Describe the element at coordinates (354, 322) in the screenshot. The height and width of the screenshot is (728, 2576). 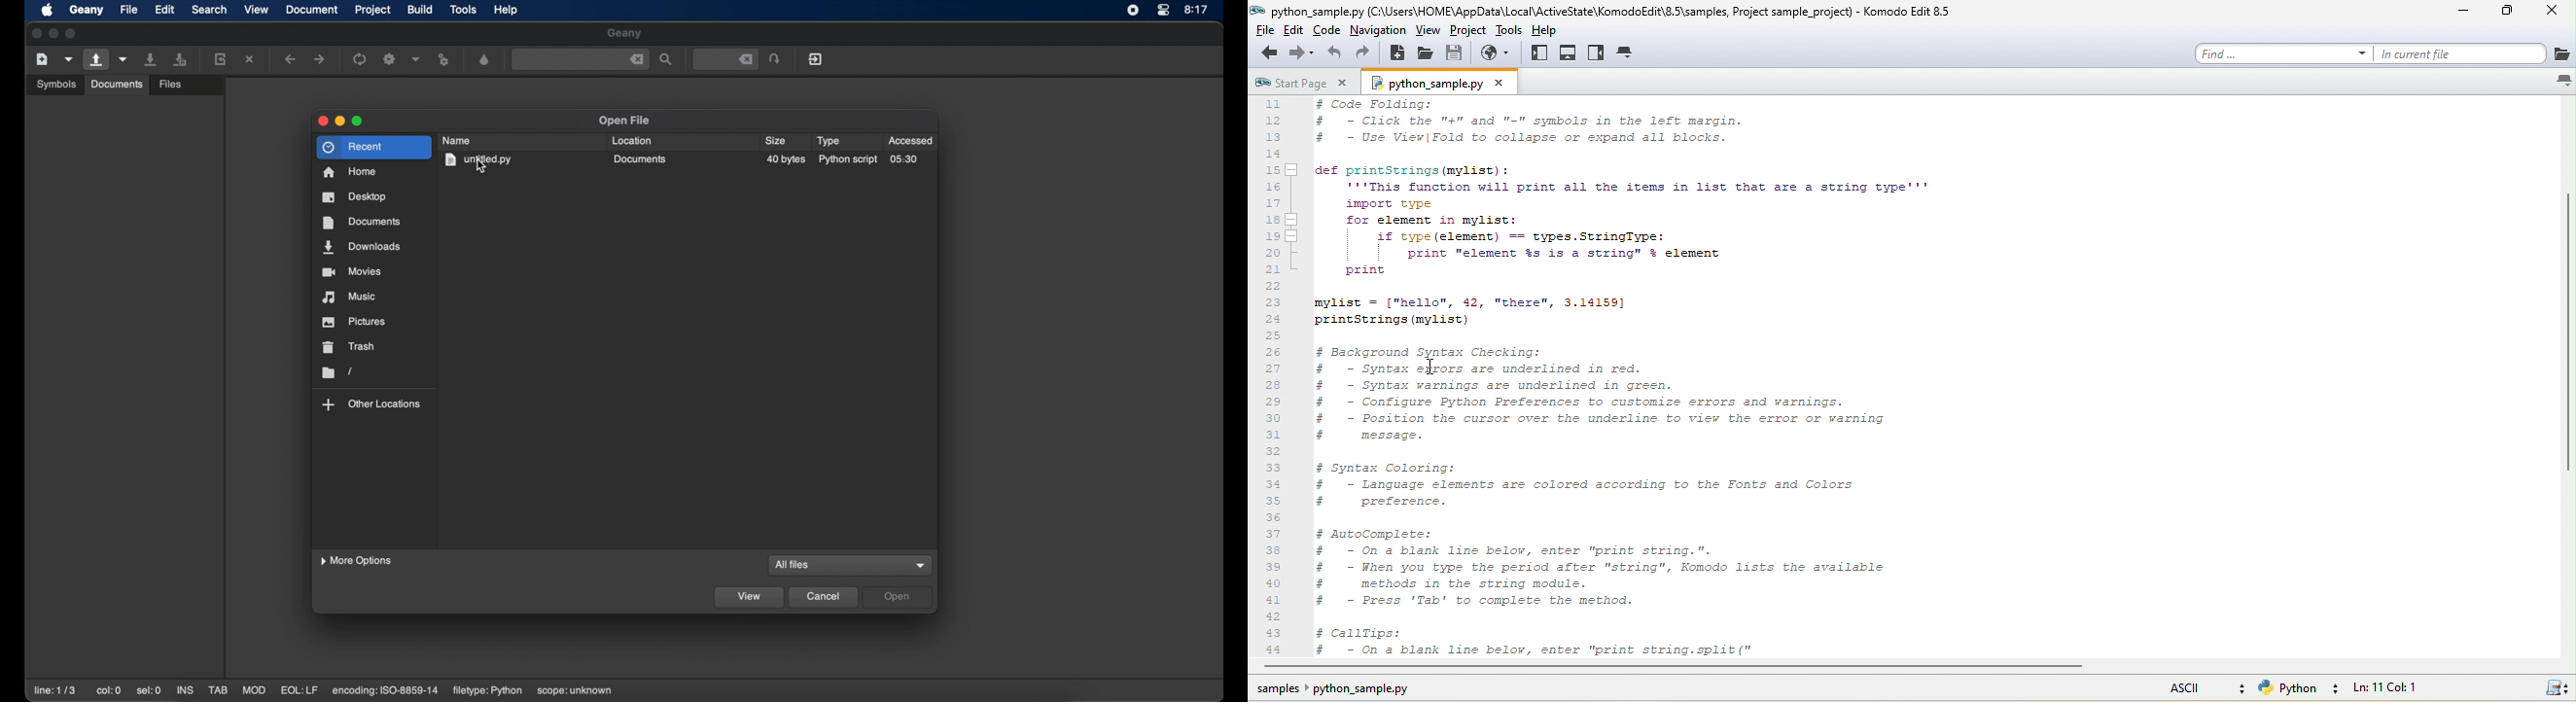
I see `pictures` at that location.